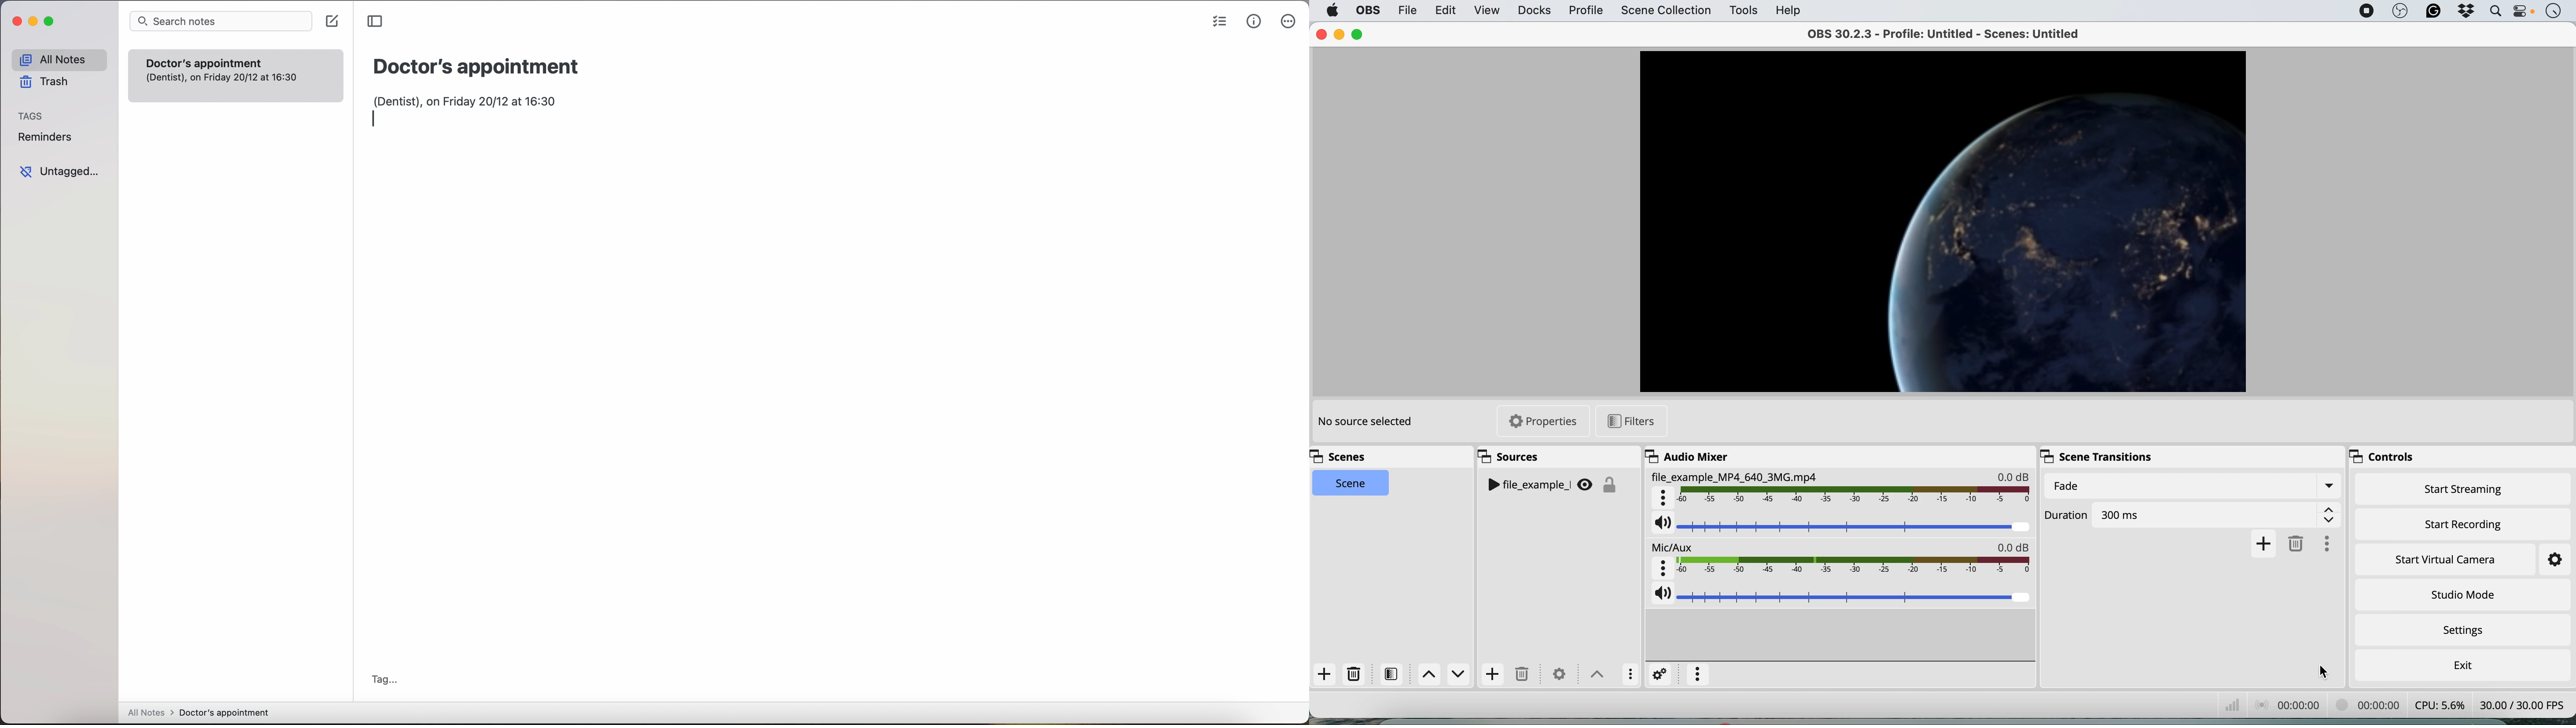 The height and width of the screenshot is (728, 2576). What do you see at coordinates (2442, 704) in the screenshot?
I see `cpu usage` at bounding box center [2442, 704].